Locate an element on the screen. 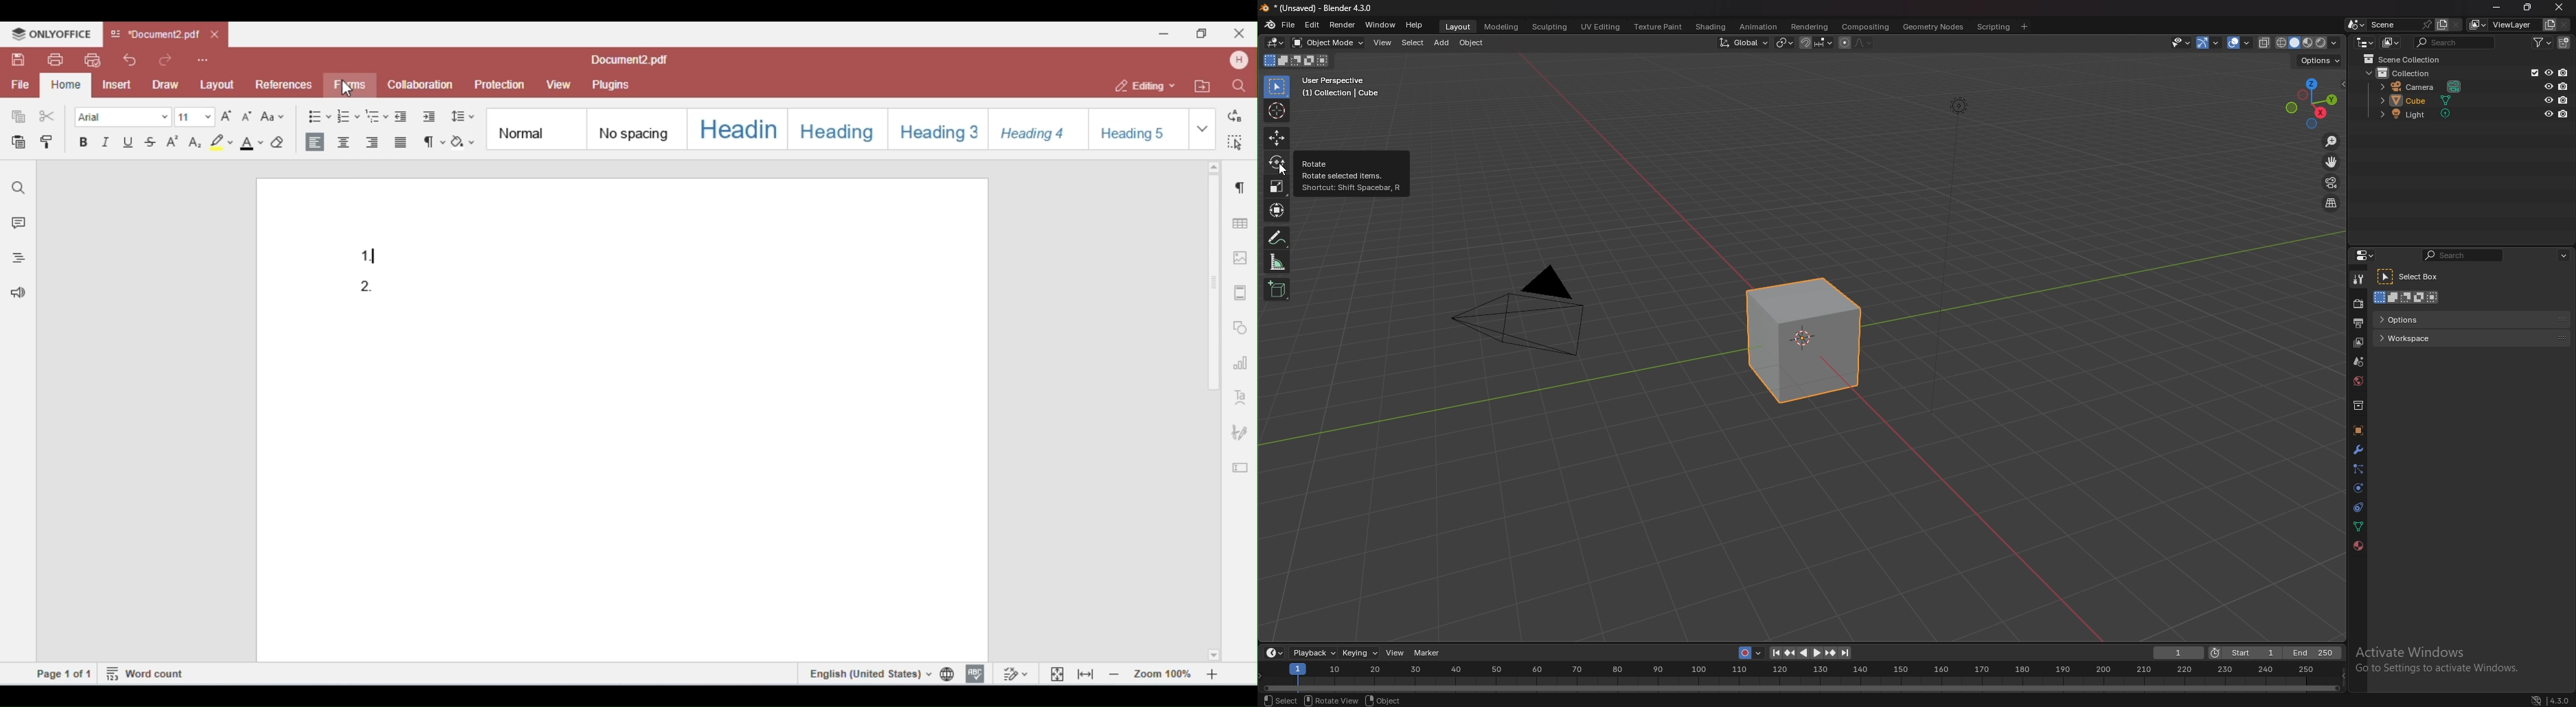  ‘Shortcut: Shift Spacebar, R is located at coordinates (1352, 187).